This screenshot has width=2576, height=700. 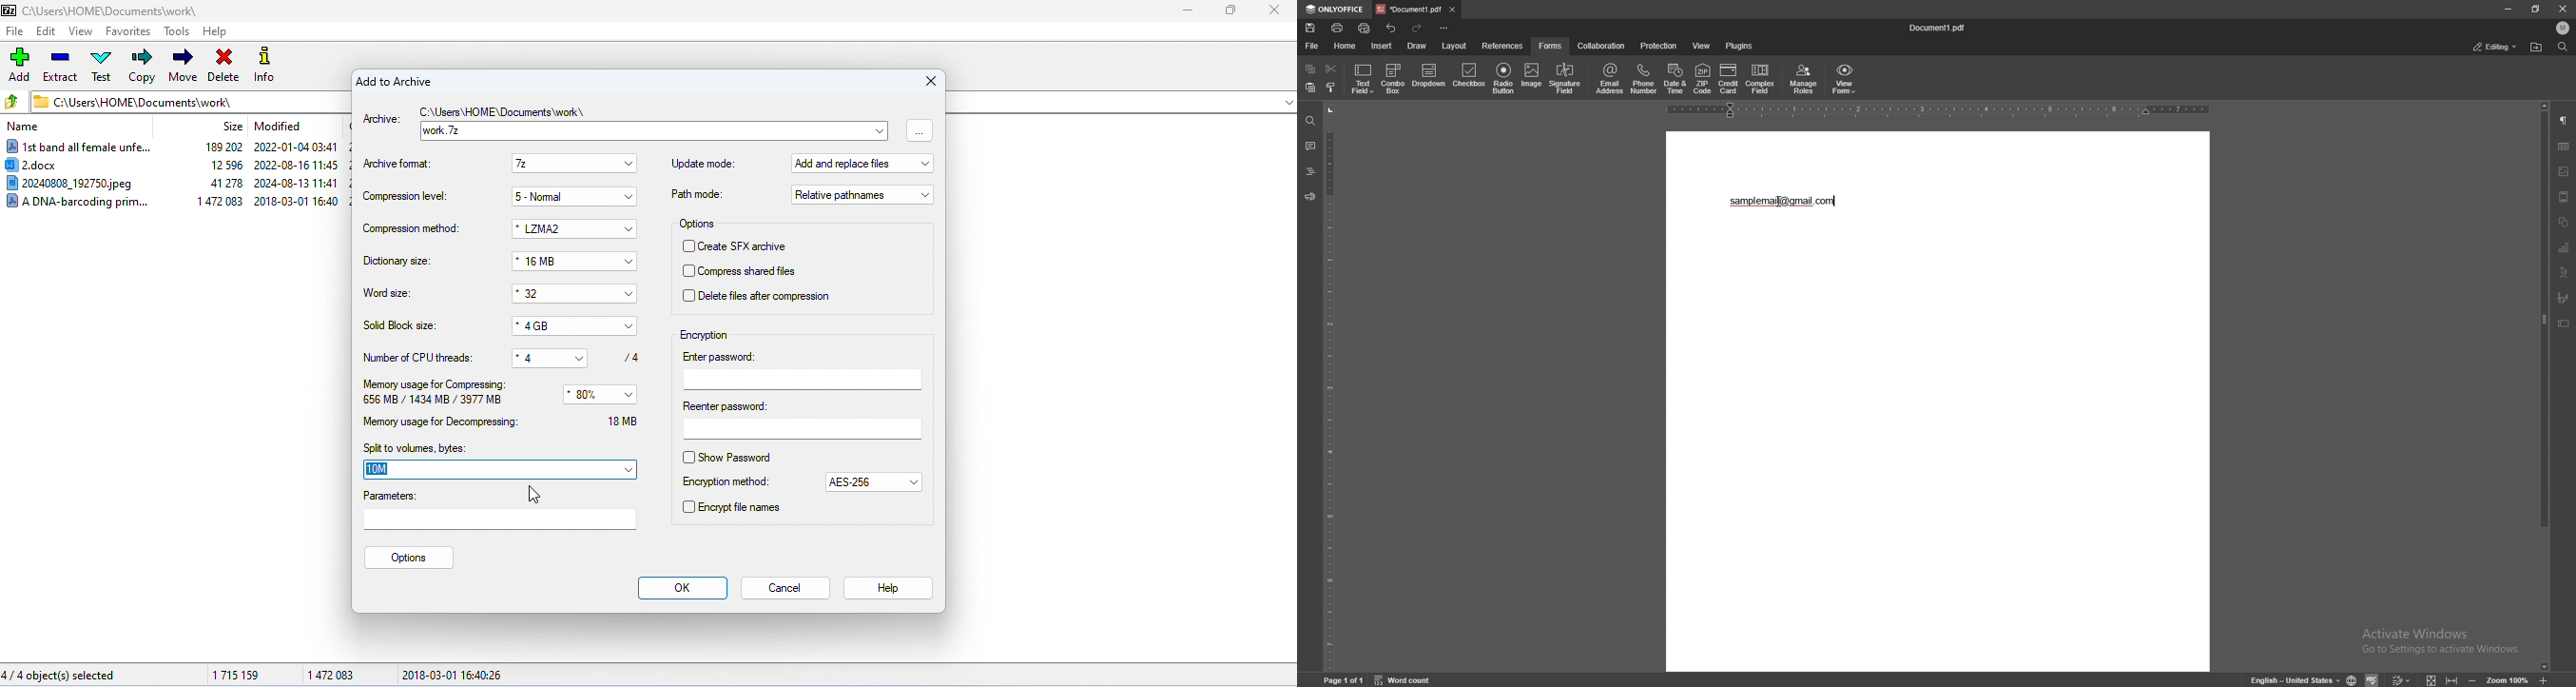 I want to click on C:\Users\HOME\Documents work \, so click(x=505, y=113).